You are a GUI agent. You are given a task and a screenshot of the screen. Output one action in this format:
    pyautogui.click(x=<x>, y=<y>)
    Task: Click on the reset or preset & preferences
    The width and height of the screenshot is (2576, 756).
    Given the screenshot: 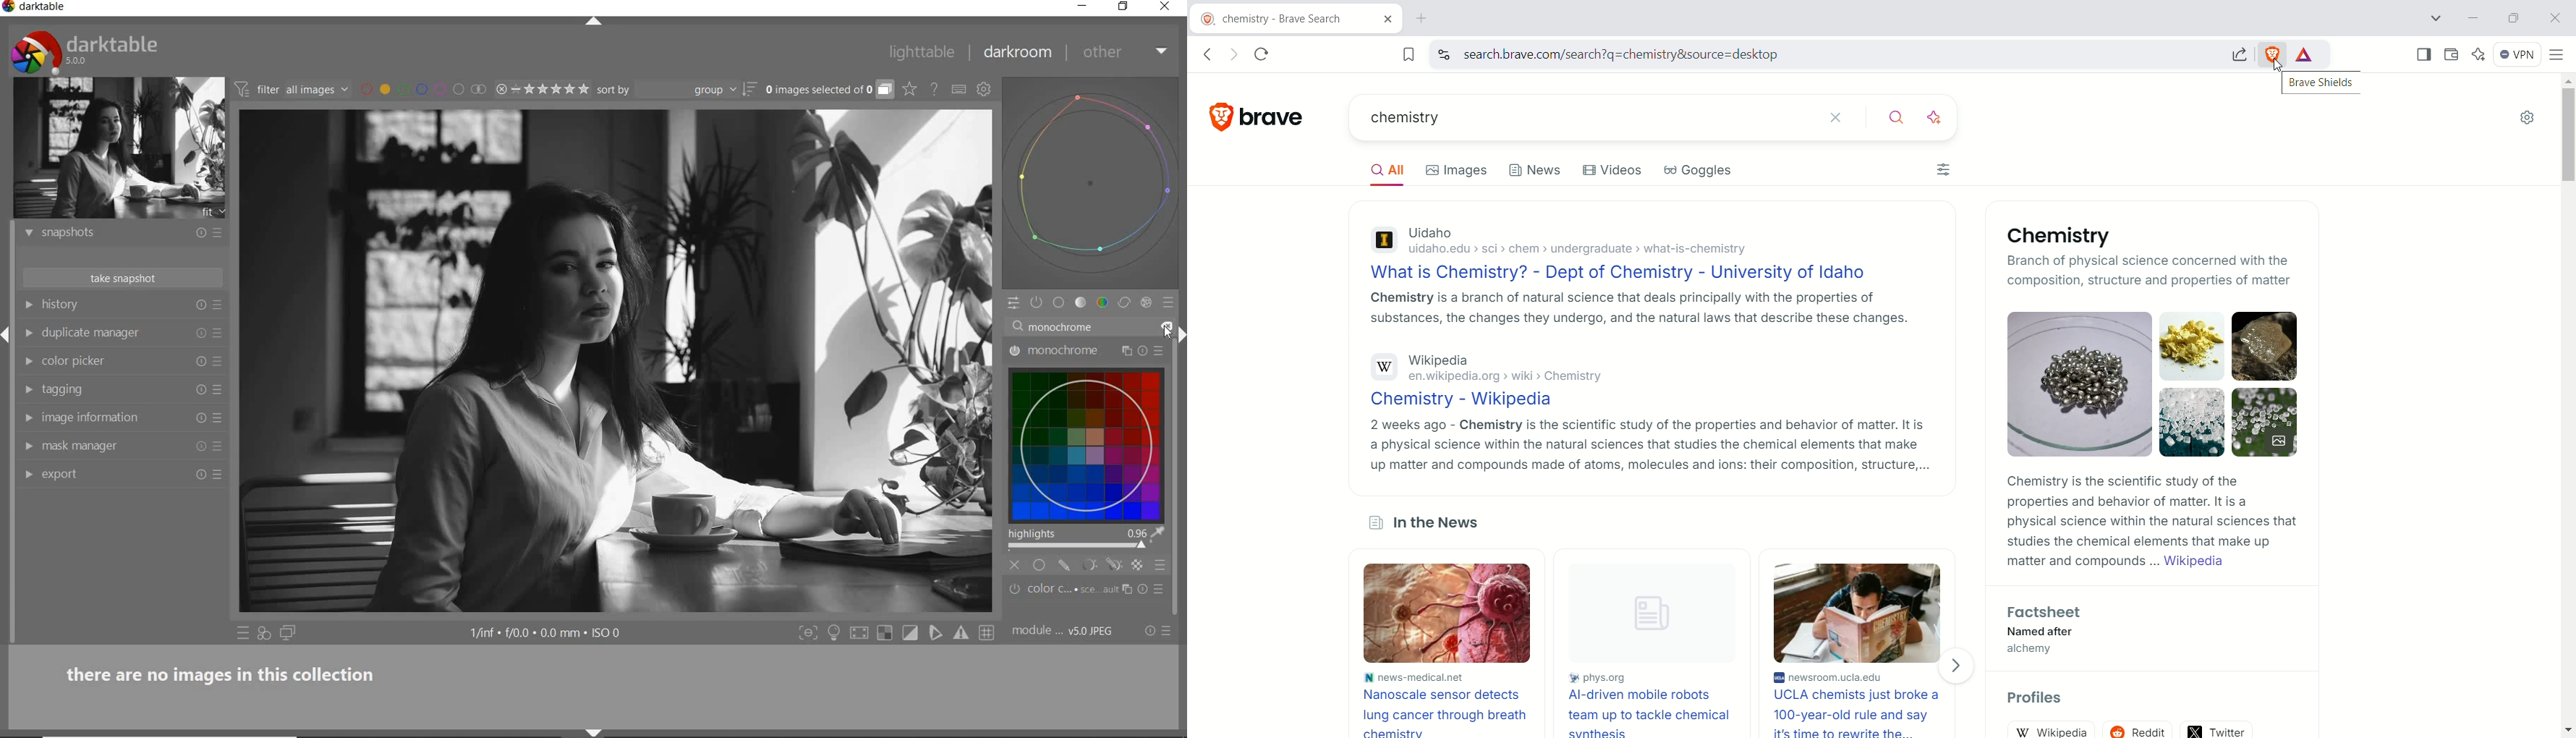 What is the action you would take?
    pyautogui.click(x=1160, y=631)
    